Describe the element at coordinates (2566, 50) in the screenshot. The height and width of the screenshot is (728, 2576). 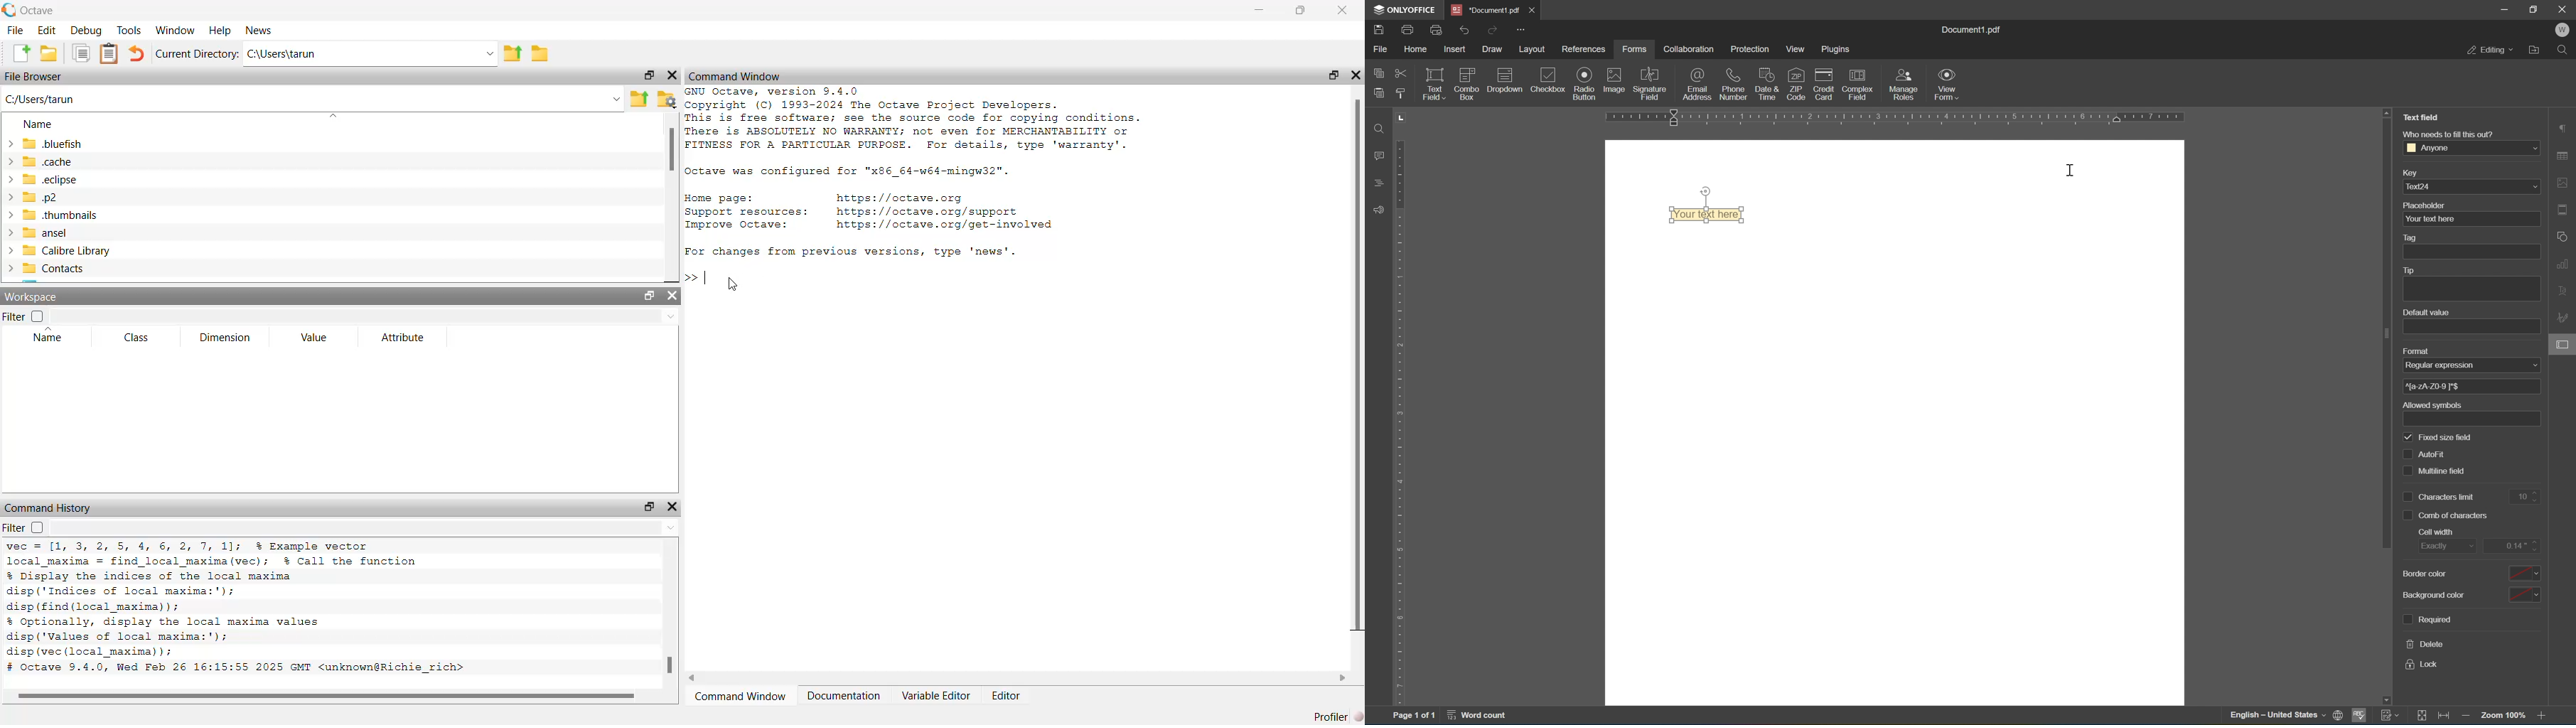
I see `find` at that location.